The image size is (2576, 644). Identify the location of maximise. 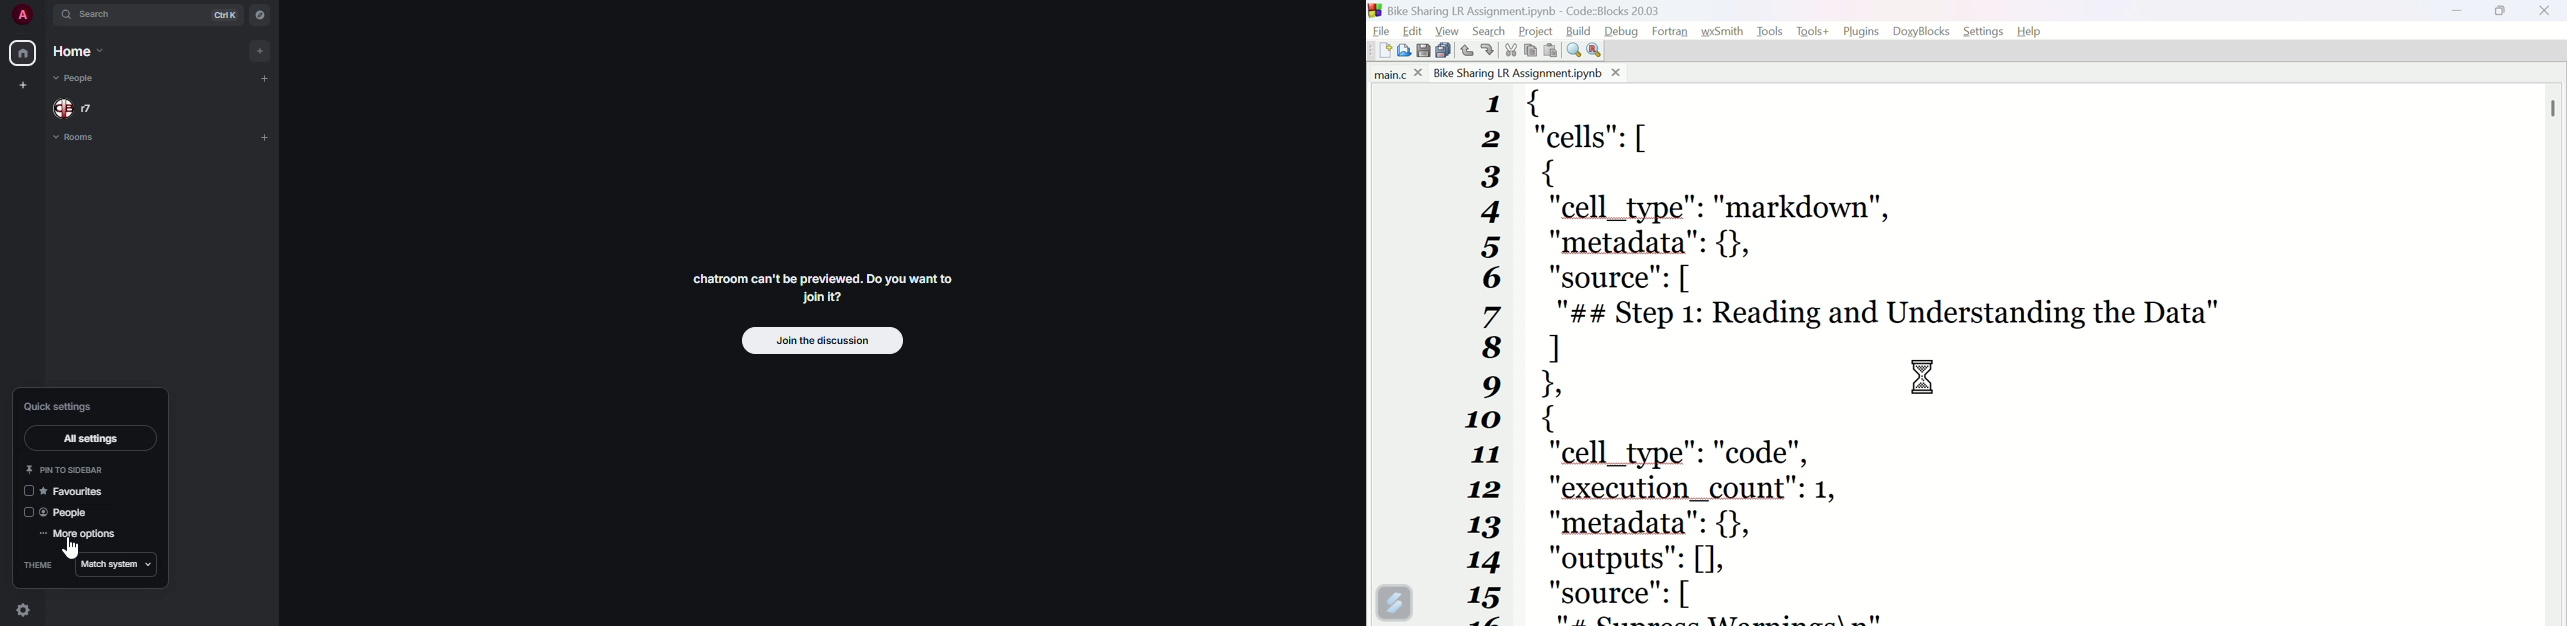
(2506, 14).